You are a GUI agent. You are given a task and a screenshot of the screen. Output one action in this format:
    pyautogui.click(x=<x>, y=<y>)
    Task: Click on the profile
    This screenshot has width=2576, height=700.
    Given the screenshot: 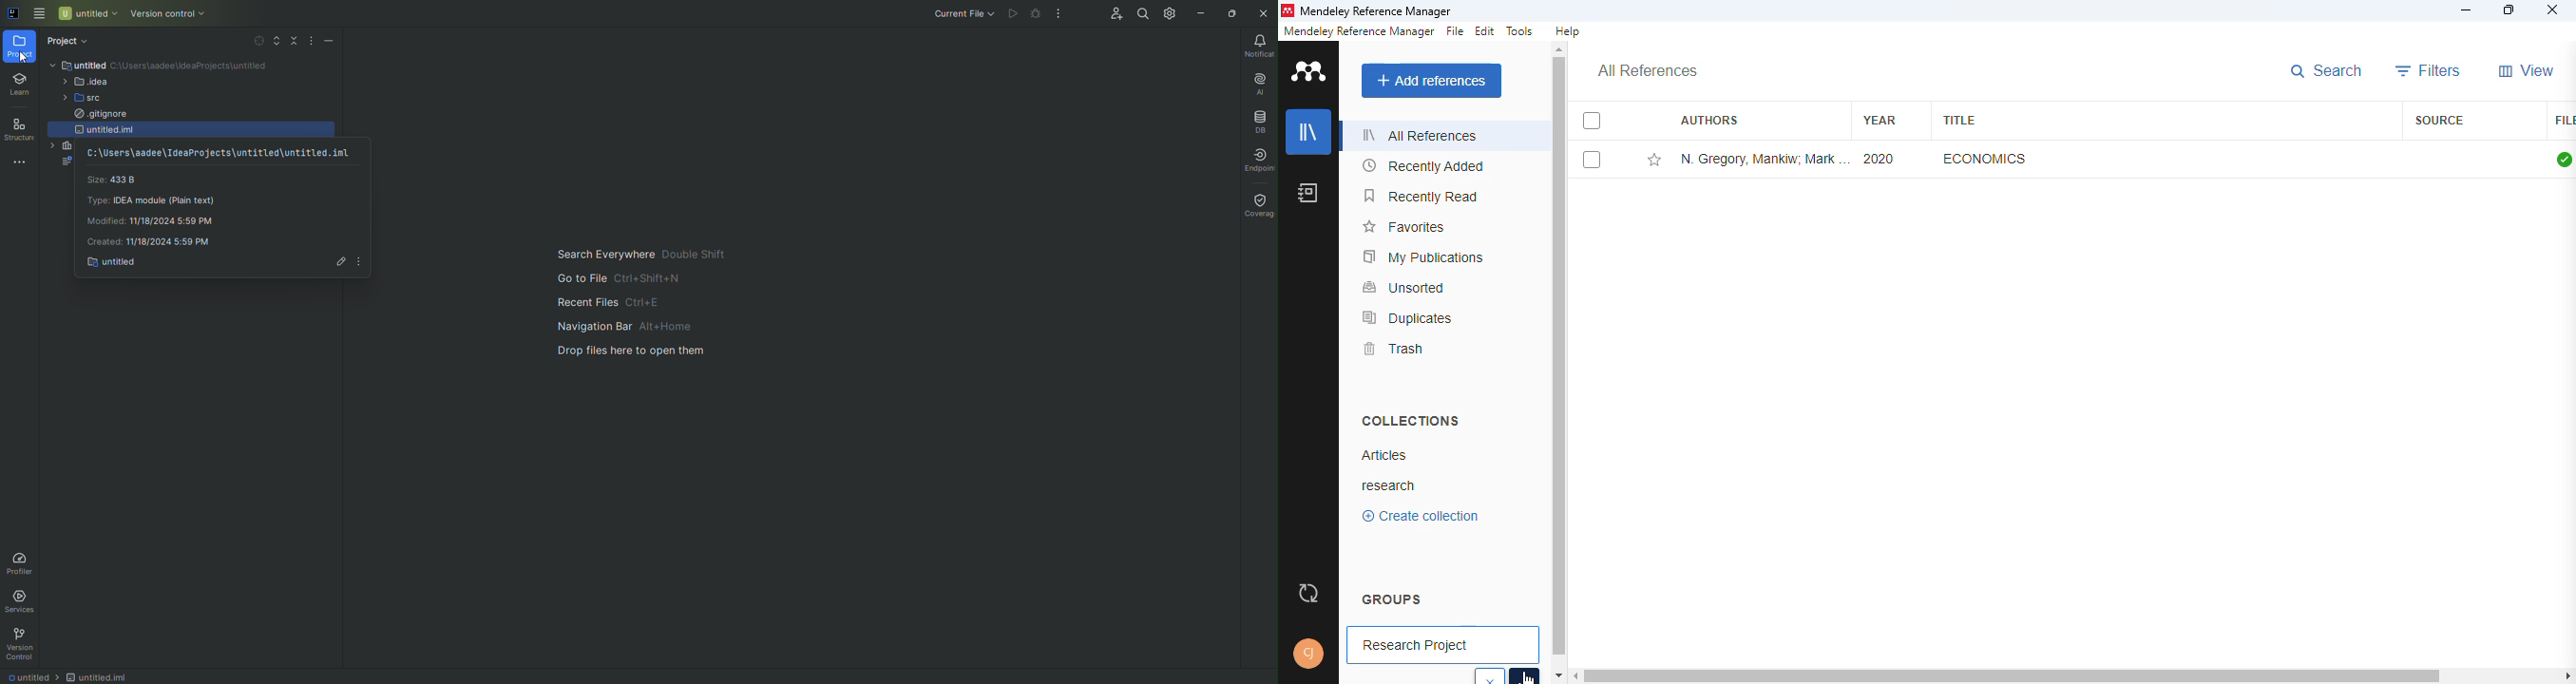 What is the action you would take?
    pyautogui.click(x=1308, y=655)
    